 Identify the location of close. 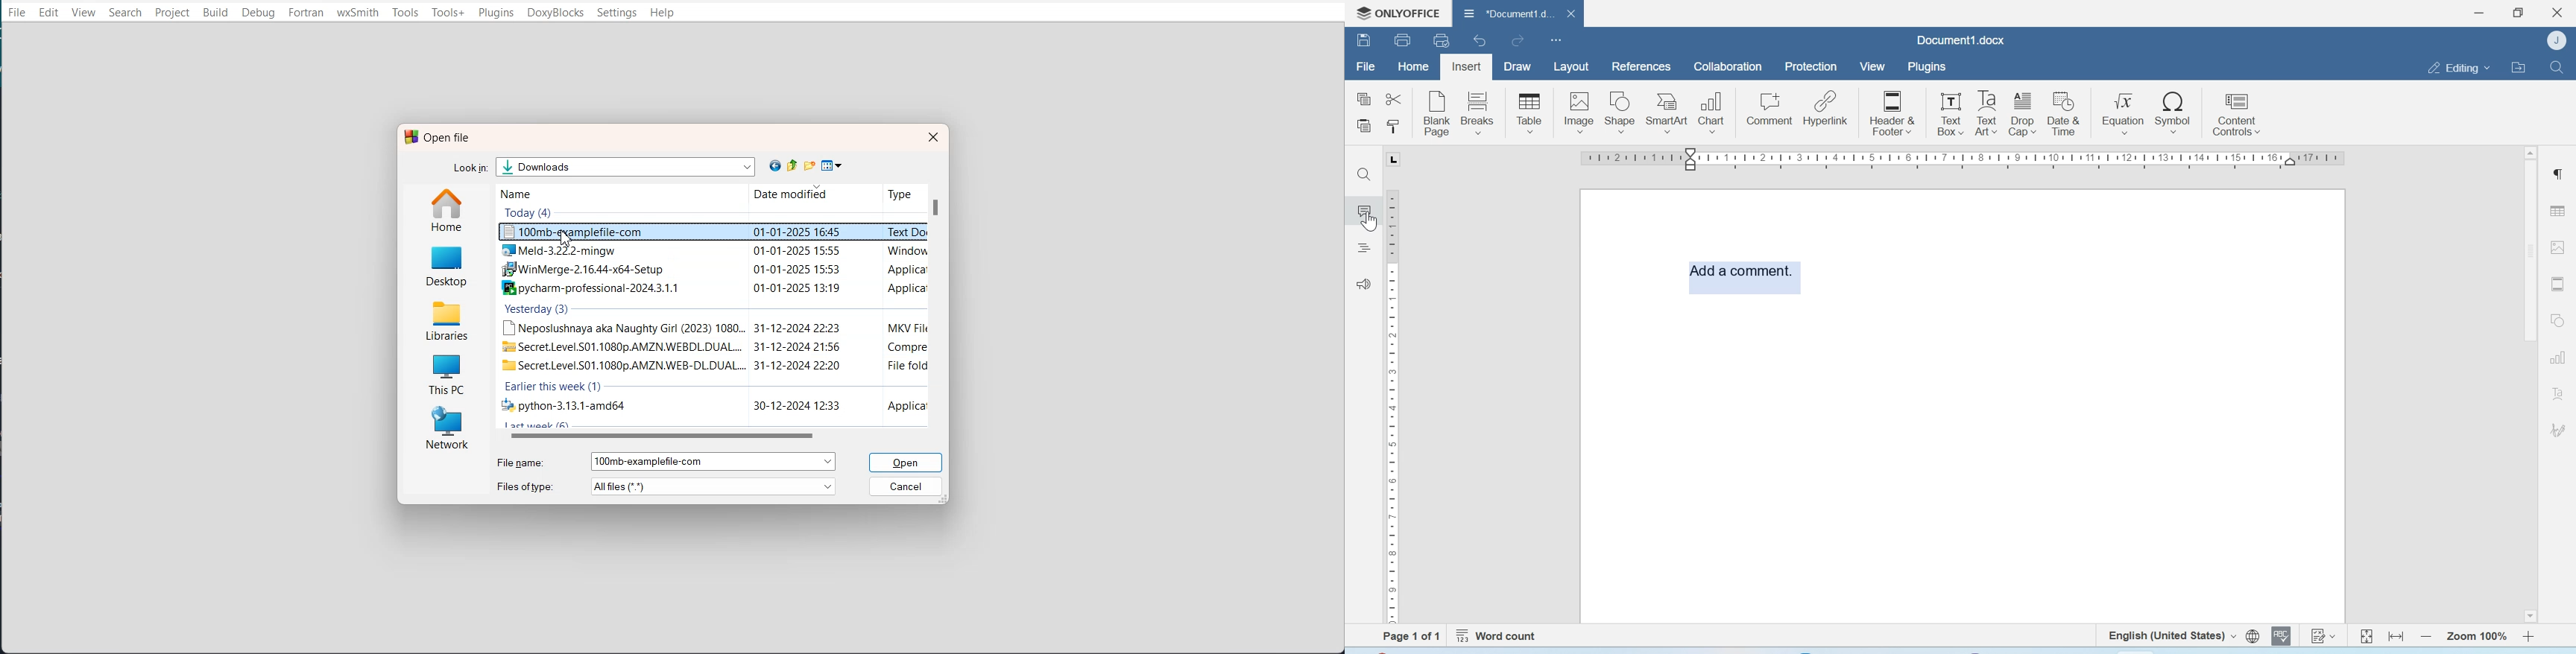
(1575, 13).